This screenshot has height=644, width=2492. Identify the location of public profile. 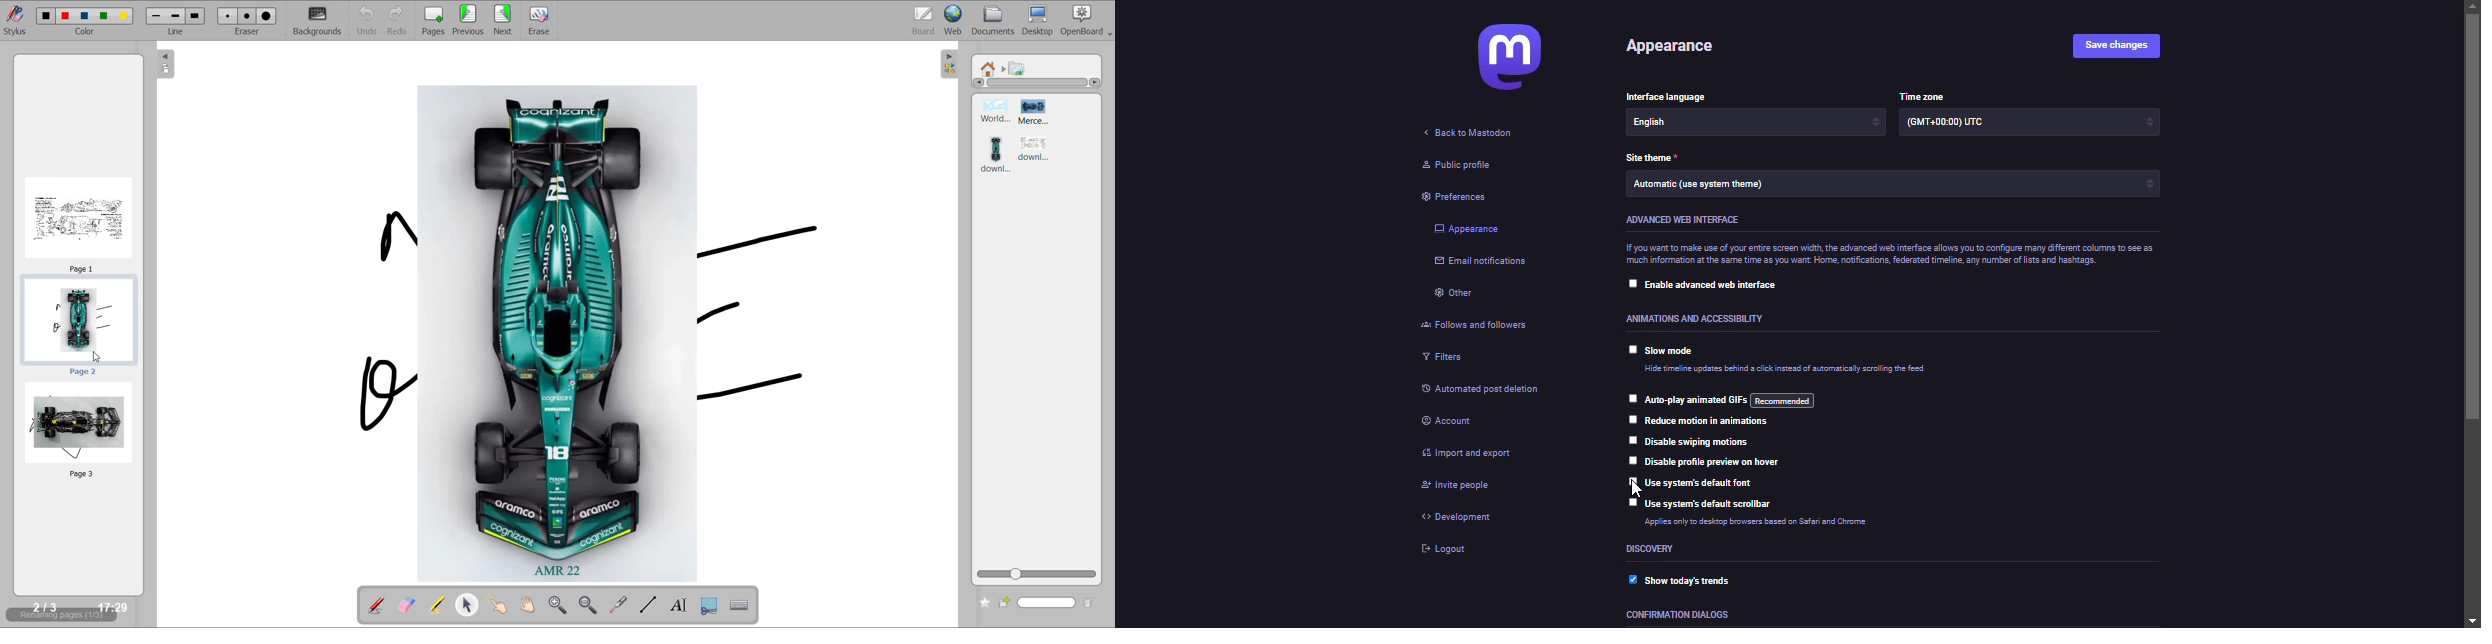
(1457, 169).